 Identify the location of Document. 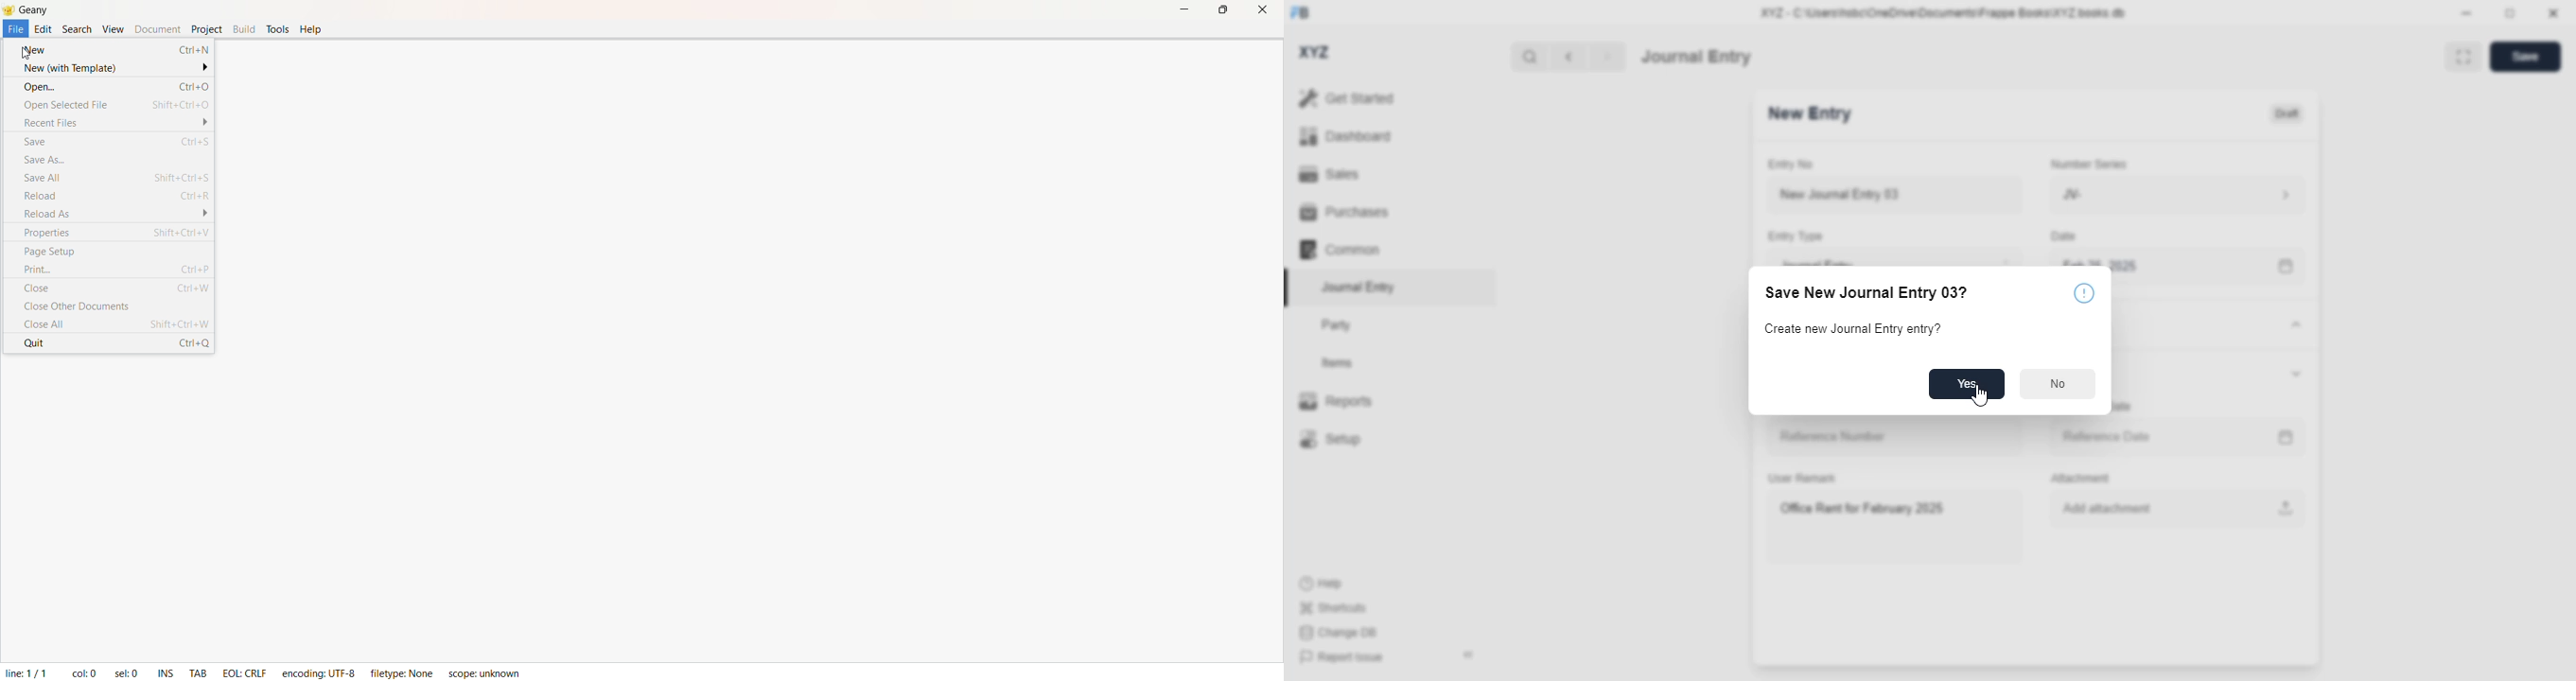
(157, 30).